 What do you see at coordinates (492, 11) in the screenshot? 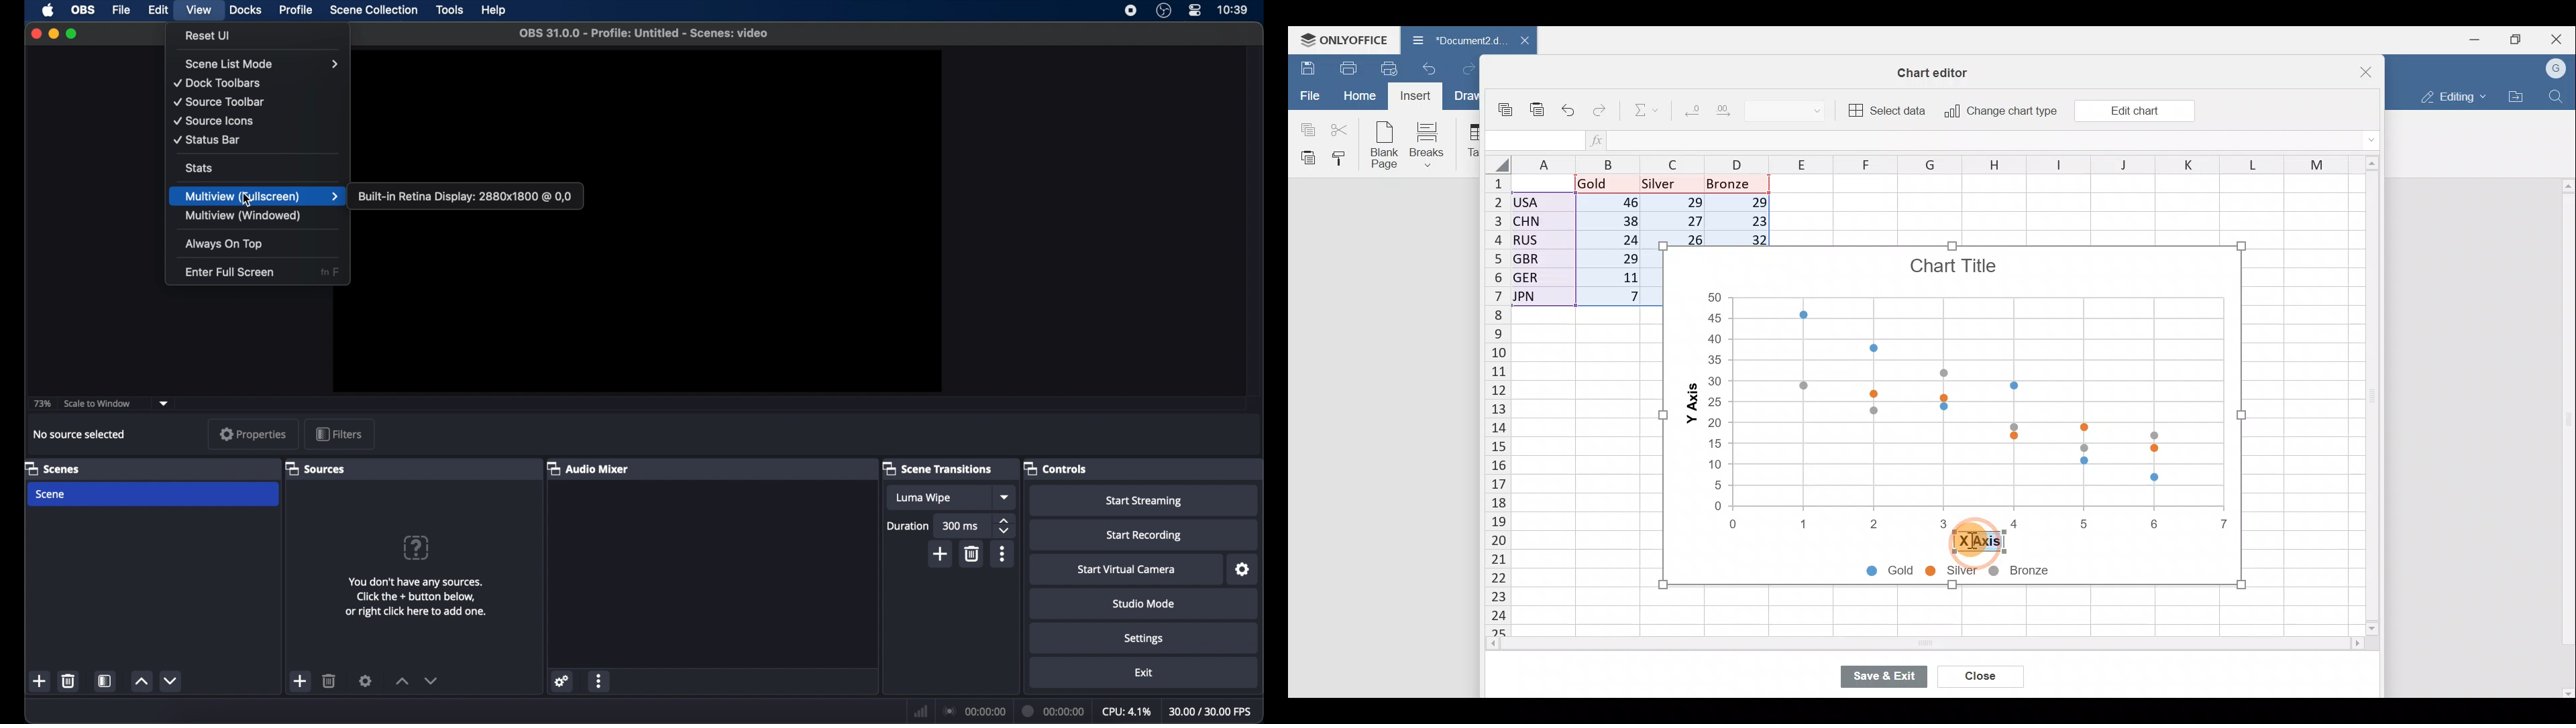
I see `help` at bounding box center [492, 11].